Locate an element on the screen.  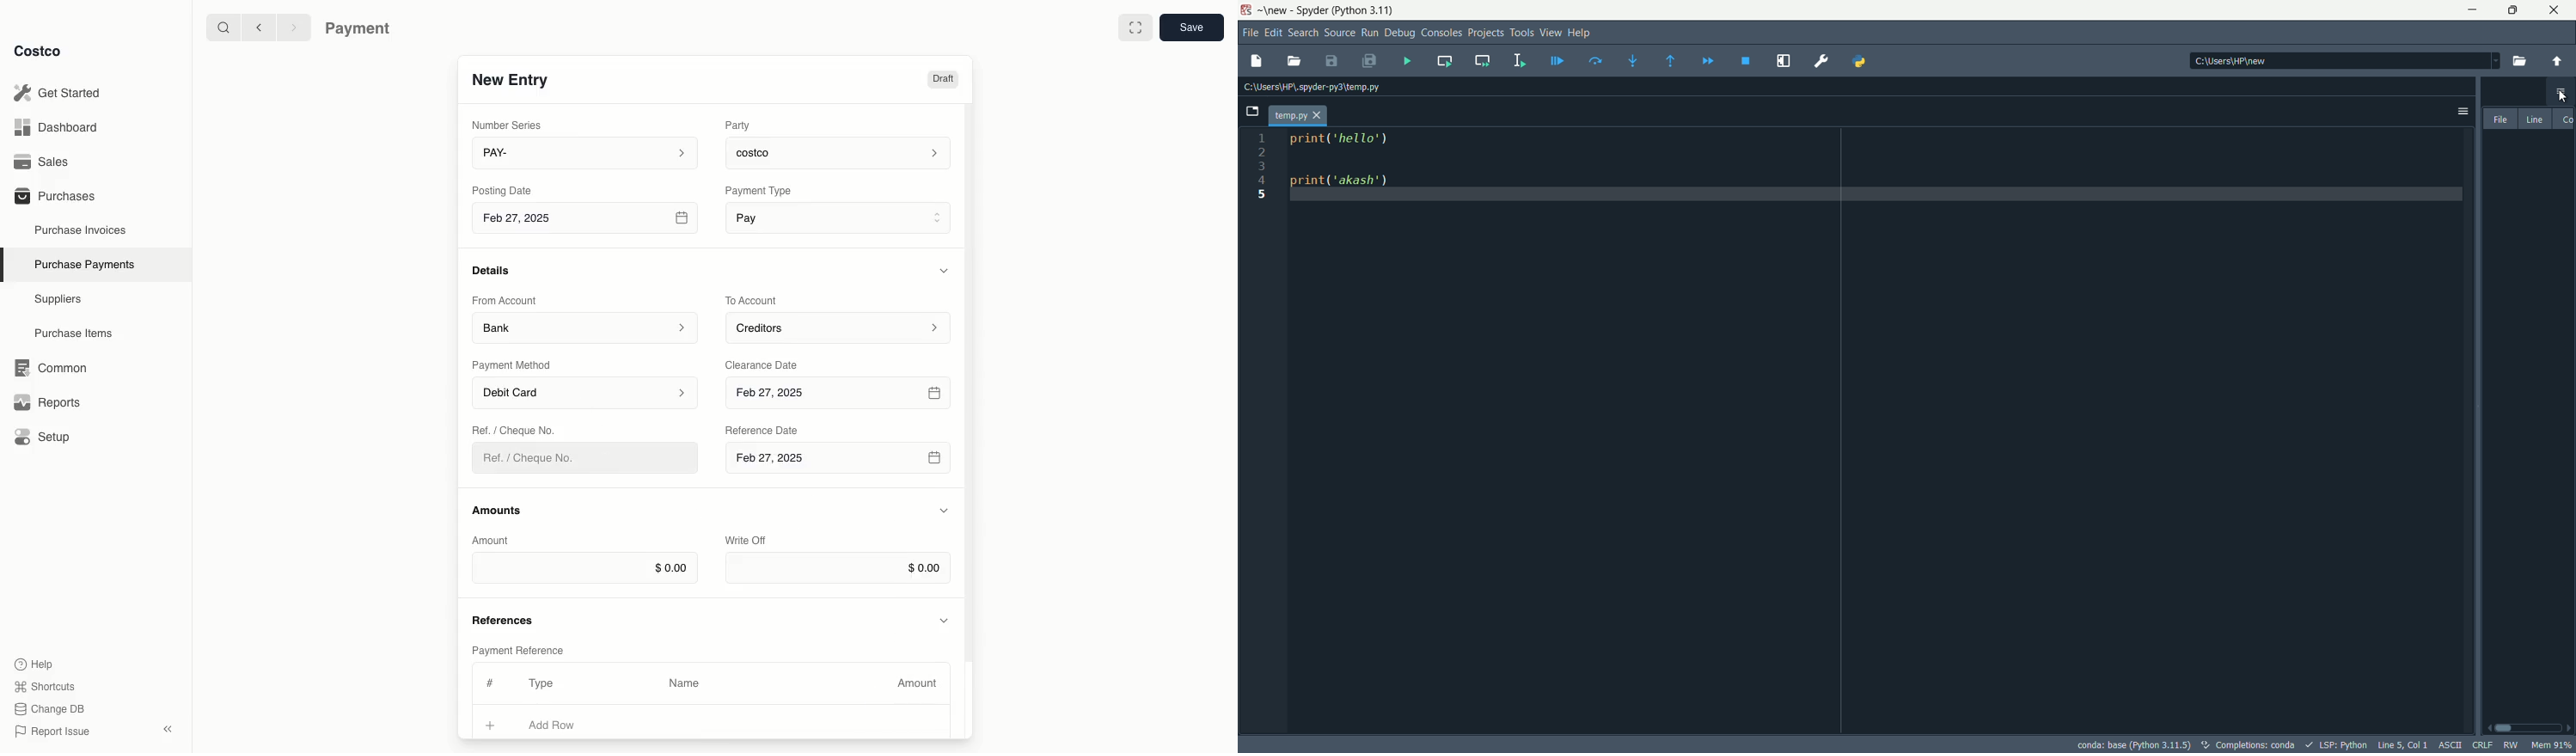
Ret. / Cheque No. is located at coordinates (516, 429).